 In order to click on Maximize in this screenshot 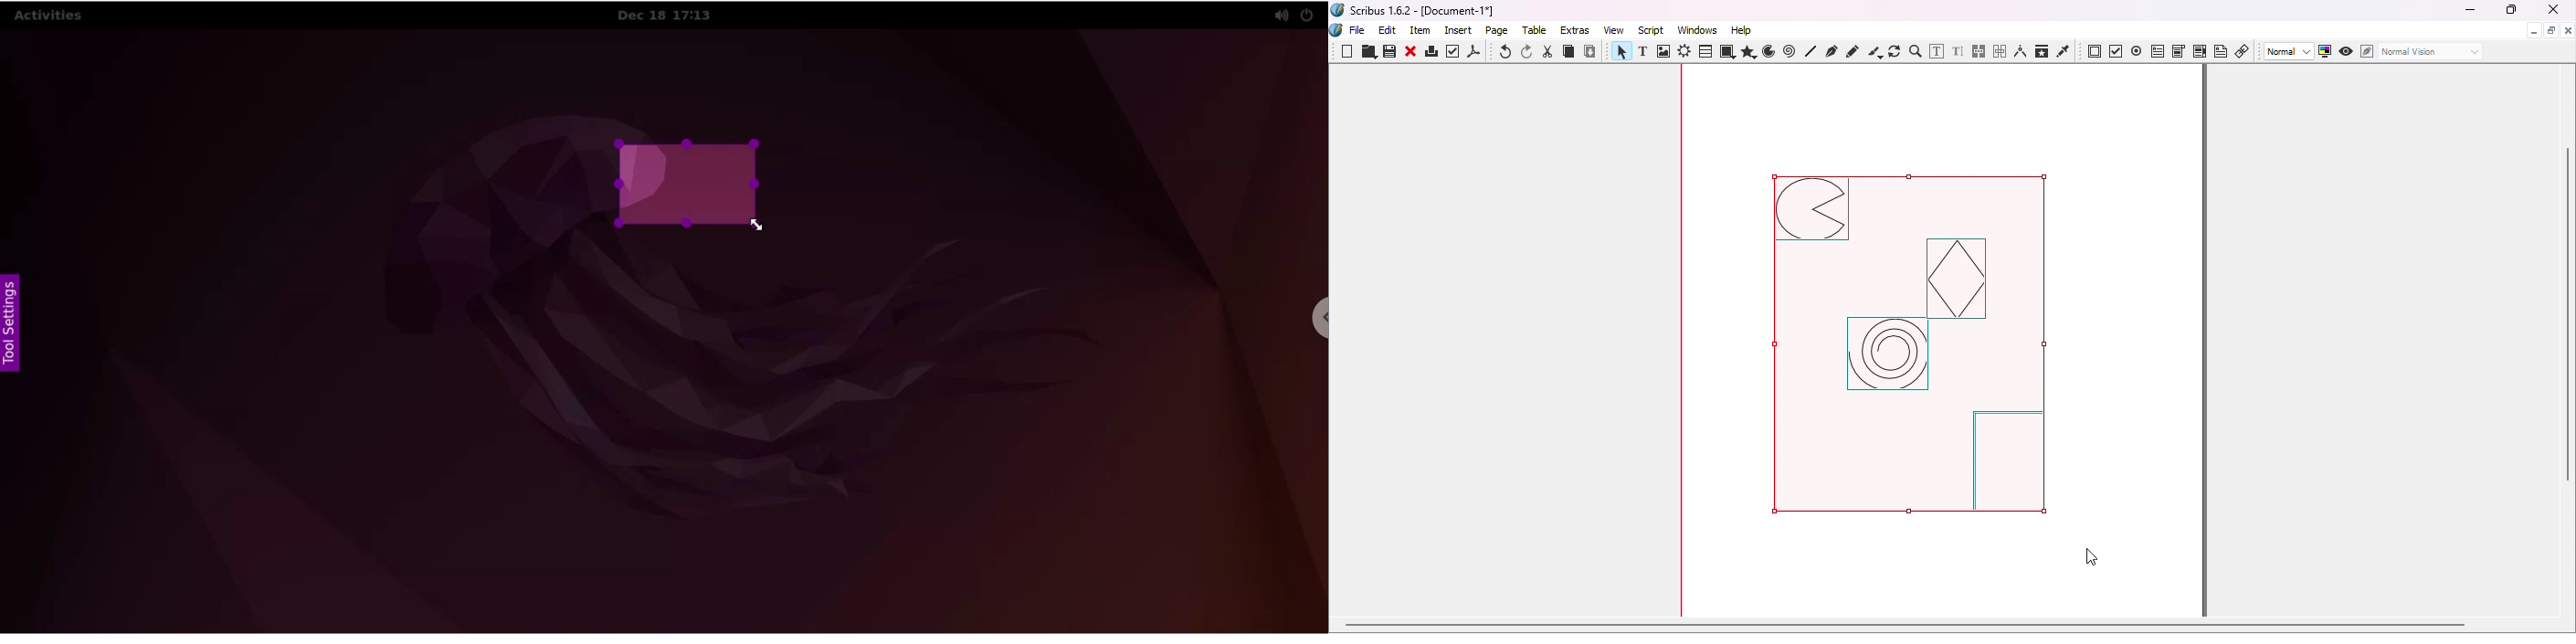, I will do `click(2550, 29)`.